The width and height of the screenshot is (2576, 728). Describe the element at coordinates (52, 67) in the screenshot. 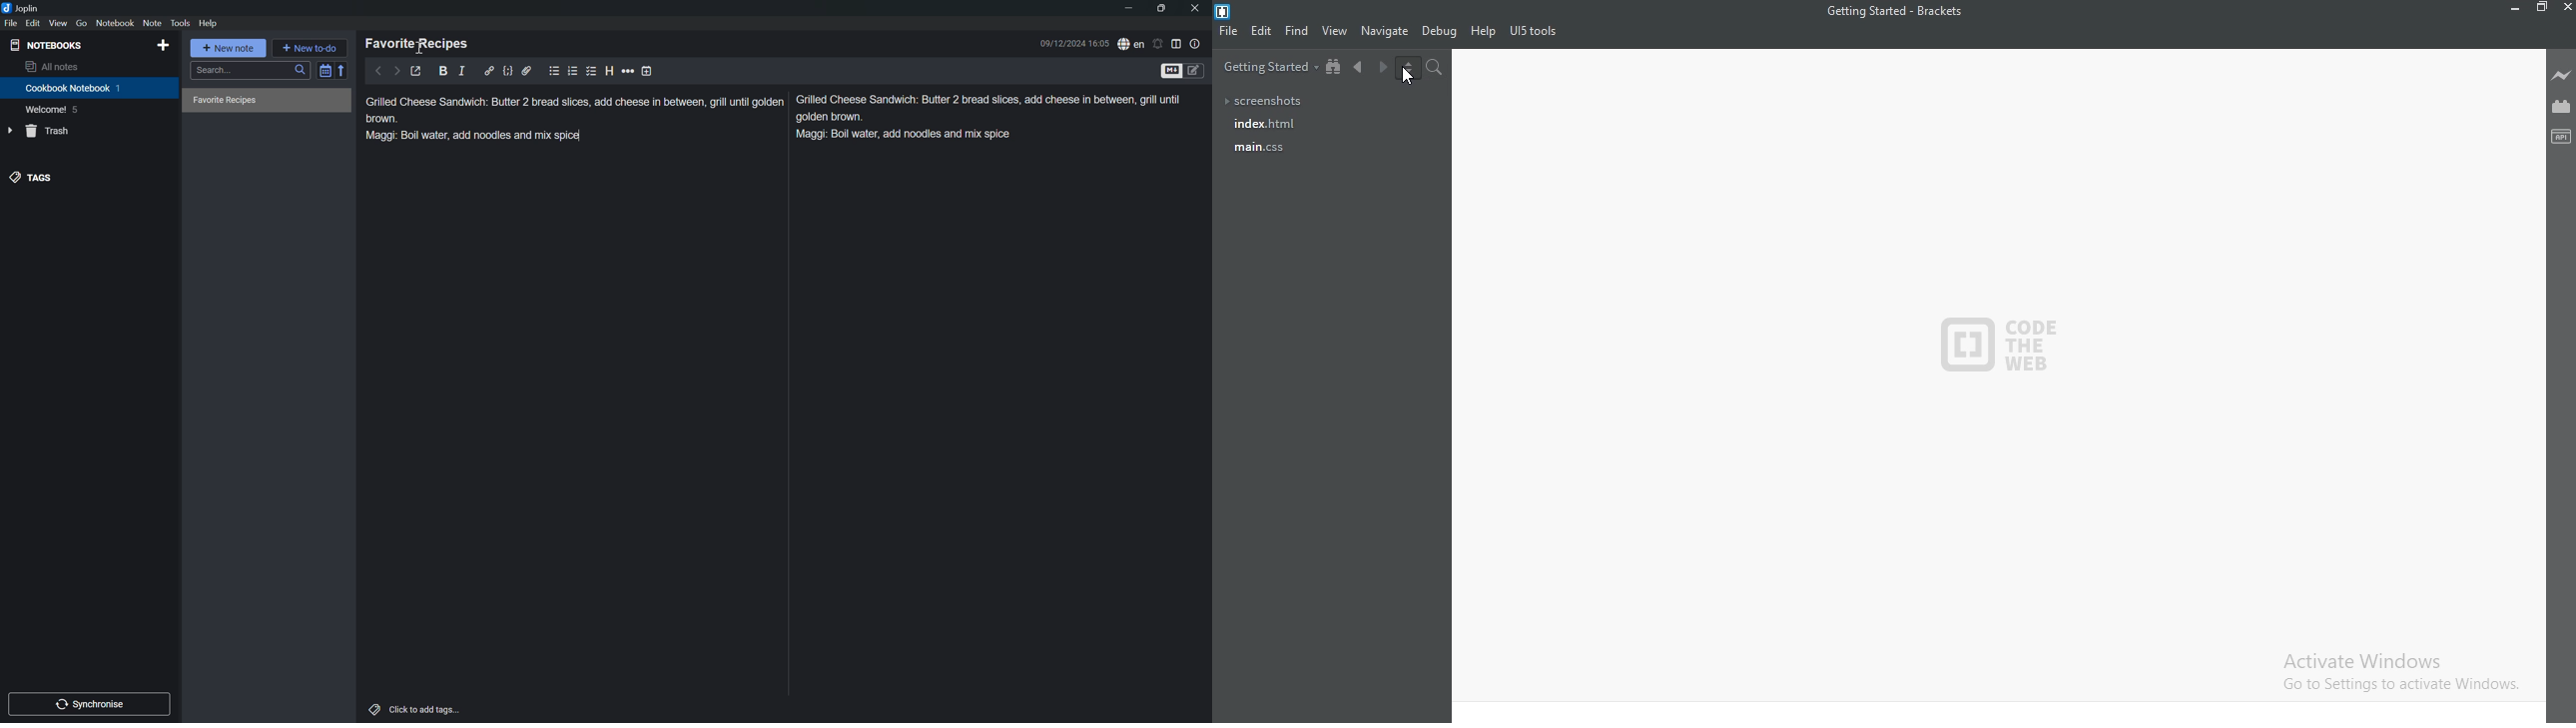

I see `All notes` at that location.